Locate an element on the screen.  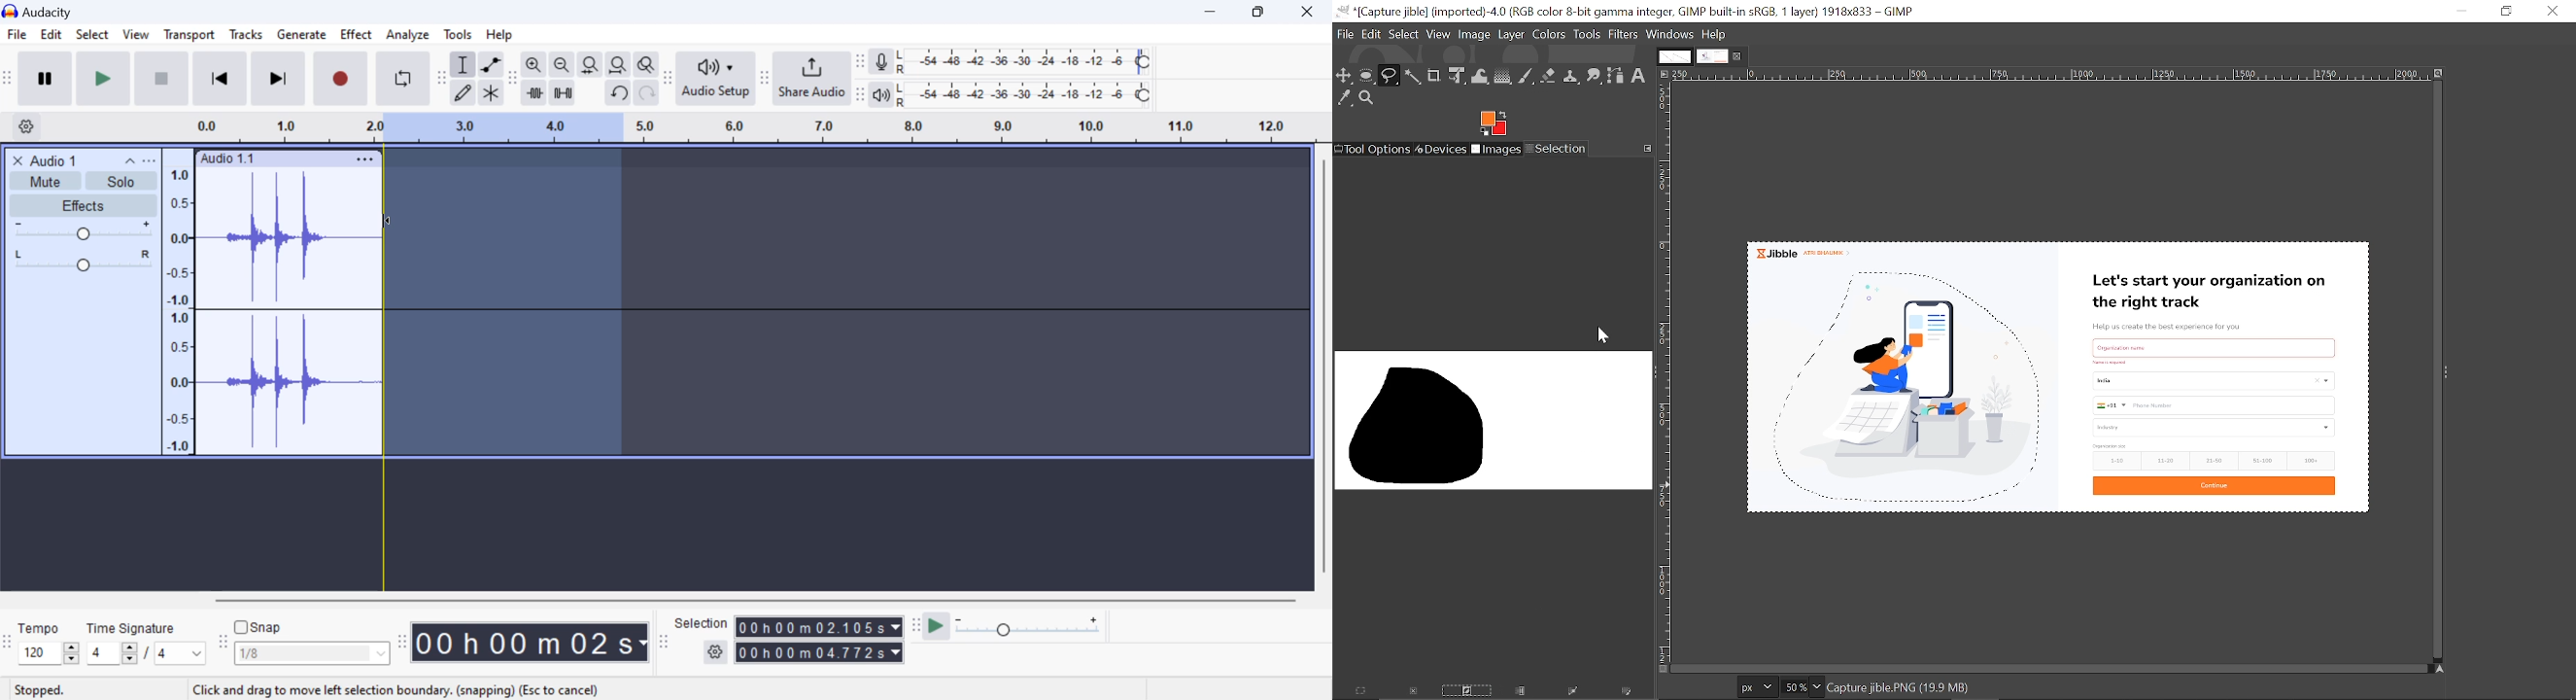
Current zoom is located at coordinates (1793, 687).